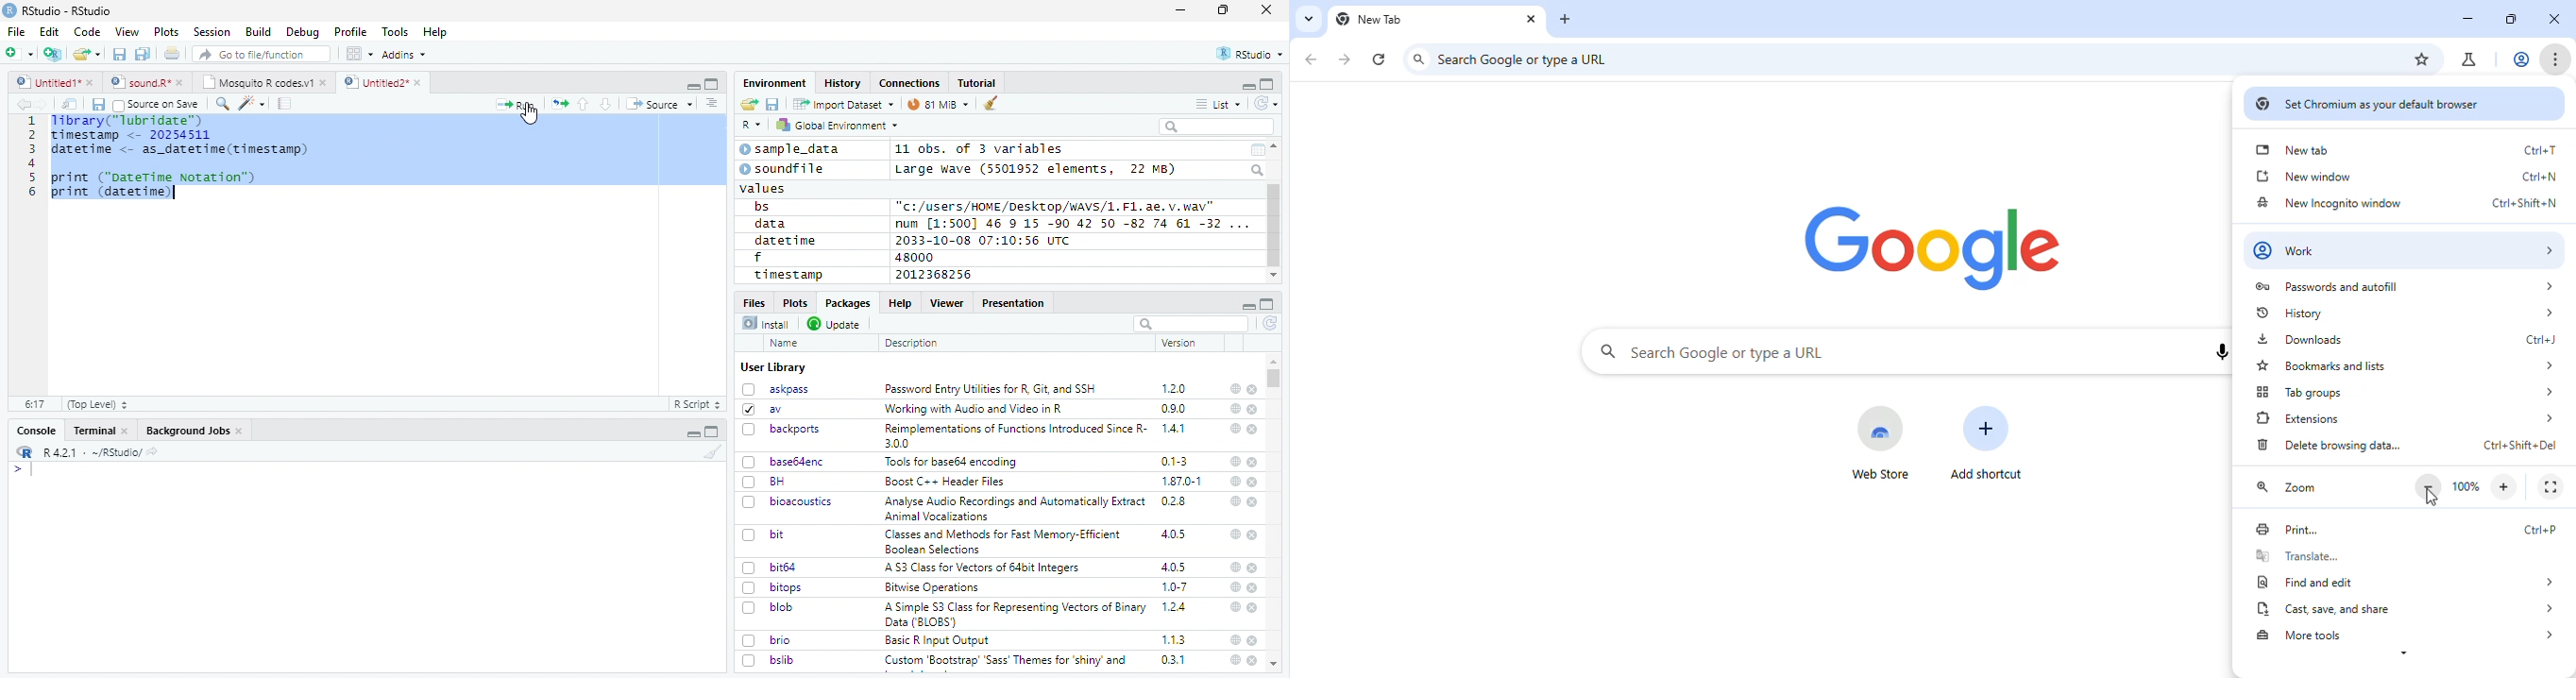 The image size is (2576, 700). Describe the element at coordinates (1176, 388) in the screenshot. I see `1.2.0` at that location.